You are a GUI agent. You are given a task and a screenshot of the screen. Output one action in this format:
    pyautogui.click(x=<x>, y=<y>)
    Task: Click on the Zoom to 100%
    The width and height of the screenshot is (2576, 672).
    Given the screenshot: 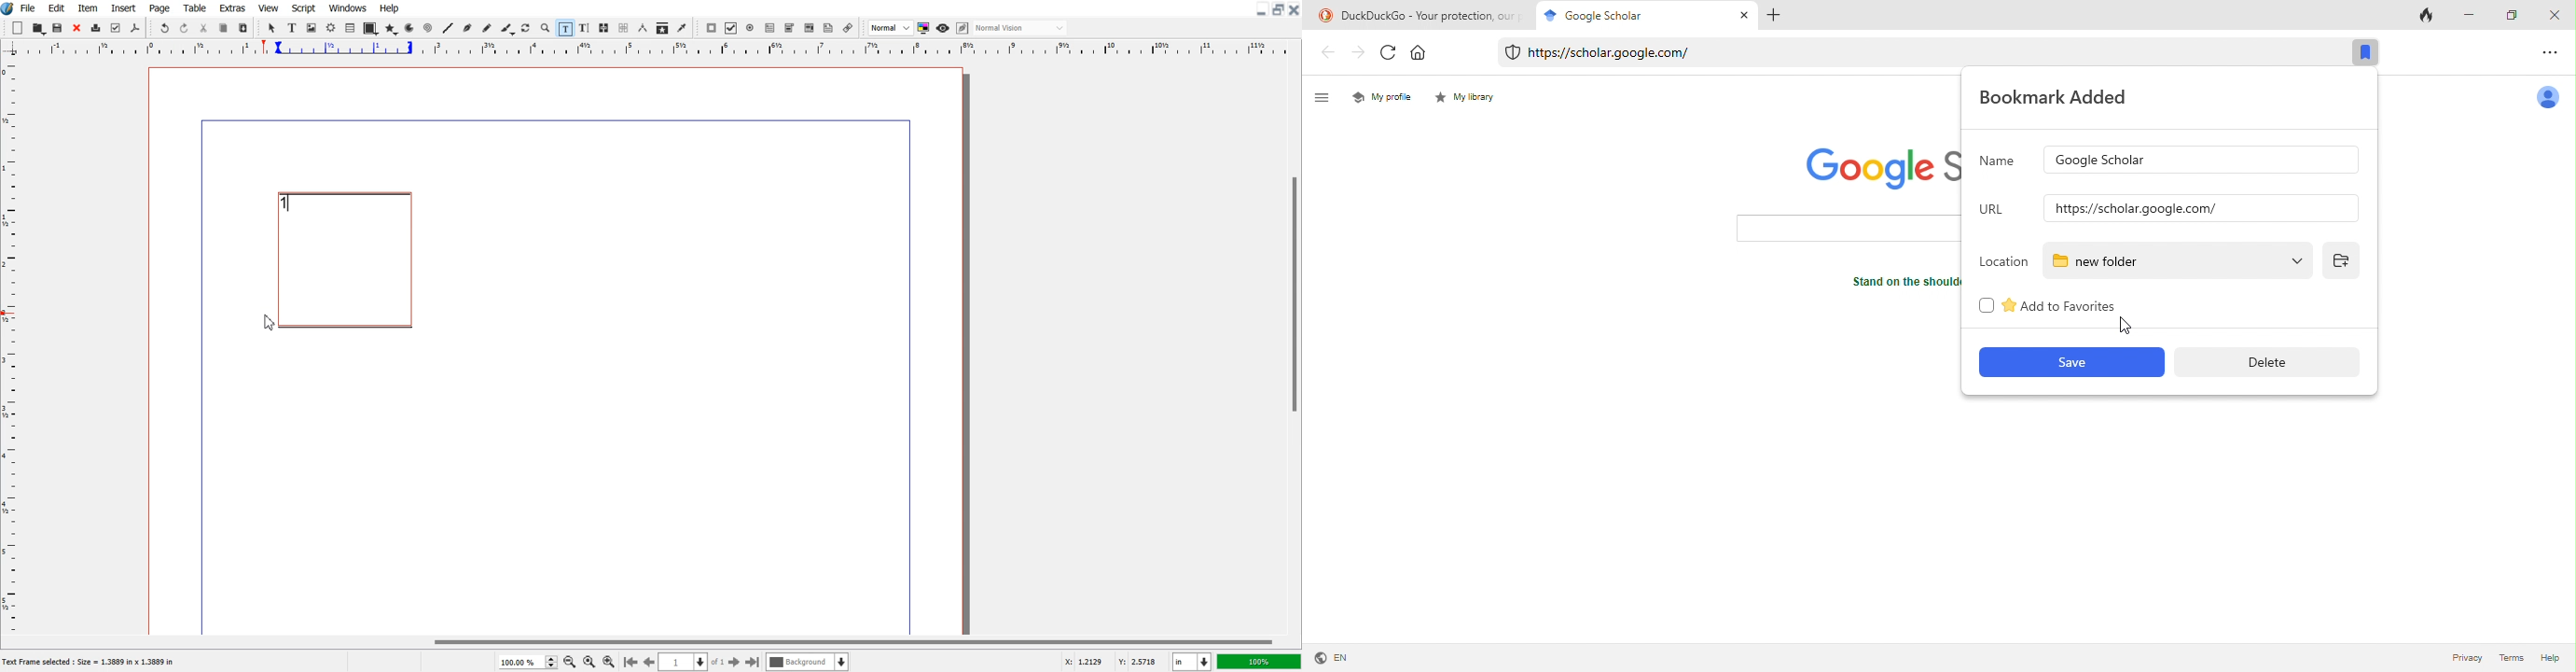 What is the action you would take?
    pyautogui.click(x=589, y=662)
    